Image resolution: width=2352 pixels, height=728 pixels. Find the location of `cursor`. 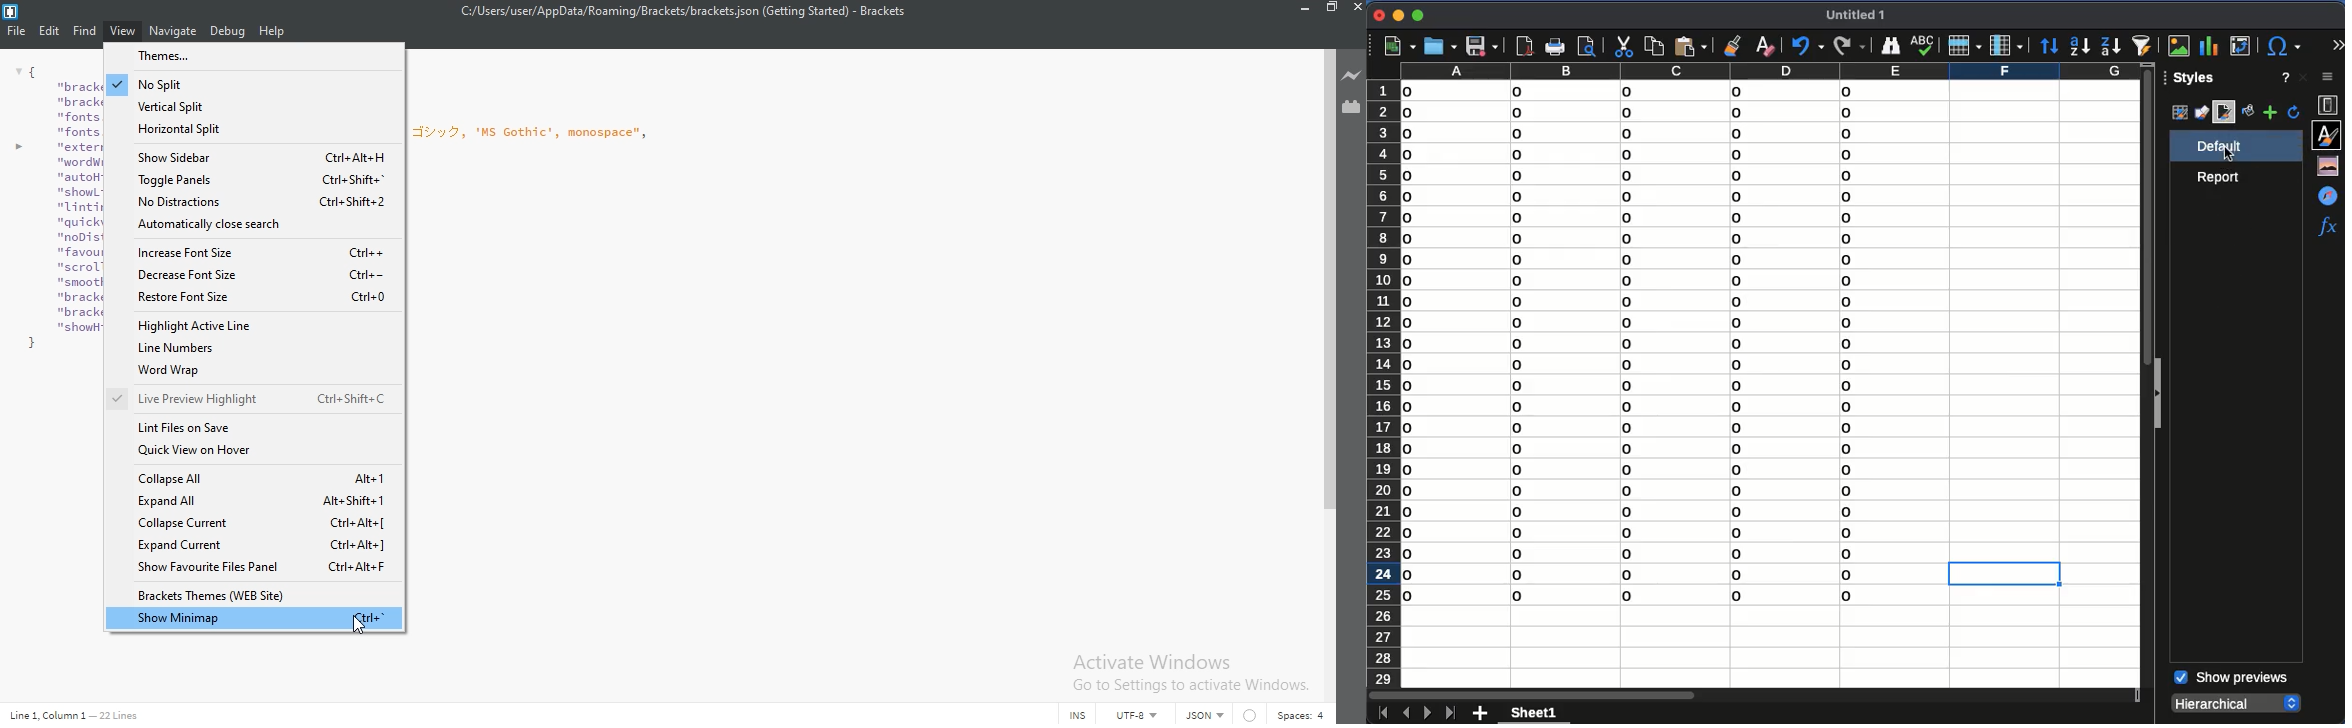

cursor is located at coordinates (360, 627).